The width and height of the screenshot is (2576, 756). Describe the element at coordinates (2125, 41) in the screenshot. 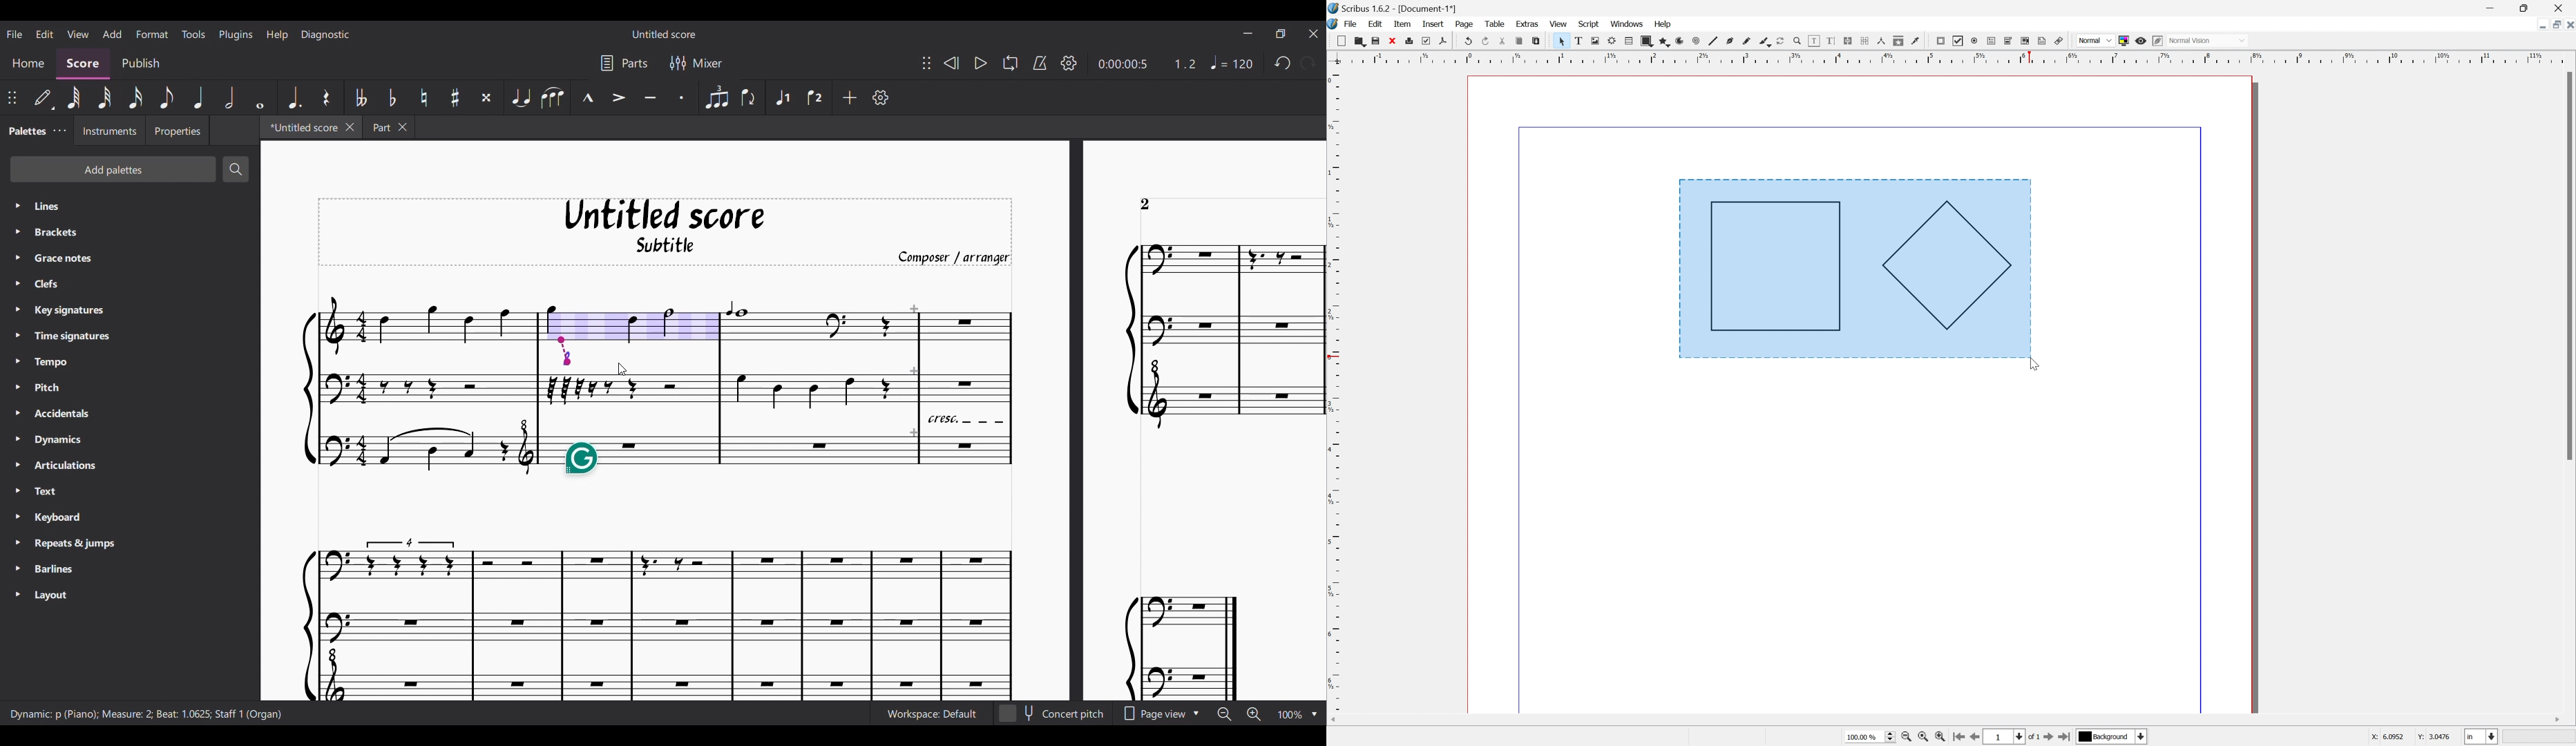

I see `Toggle color management system` at that location.